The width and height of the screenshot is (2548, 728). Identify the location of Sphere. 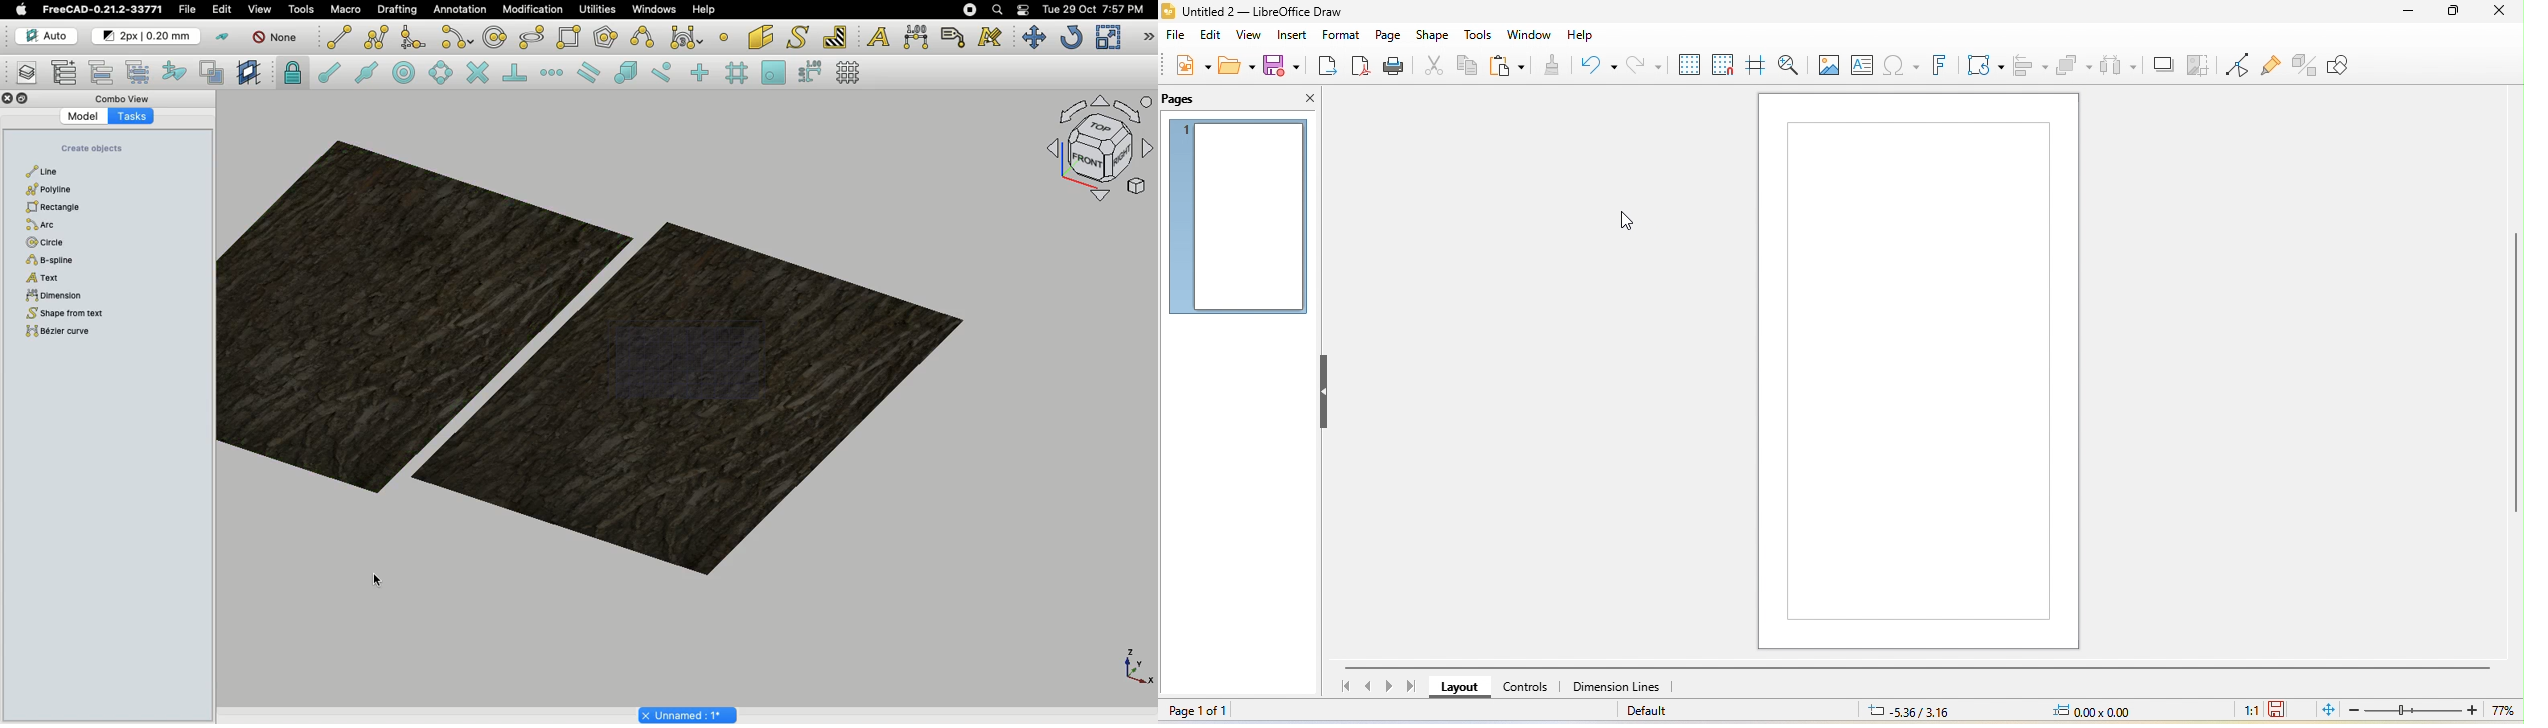
(56, 261).